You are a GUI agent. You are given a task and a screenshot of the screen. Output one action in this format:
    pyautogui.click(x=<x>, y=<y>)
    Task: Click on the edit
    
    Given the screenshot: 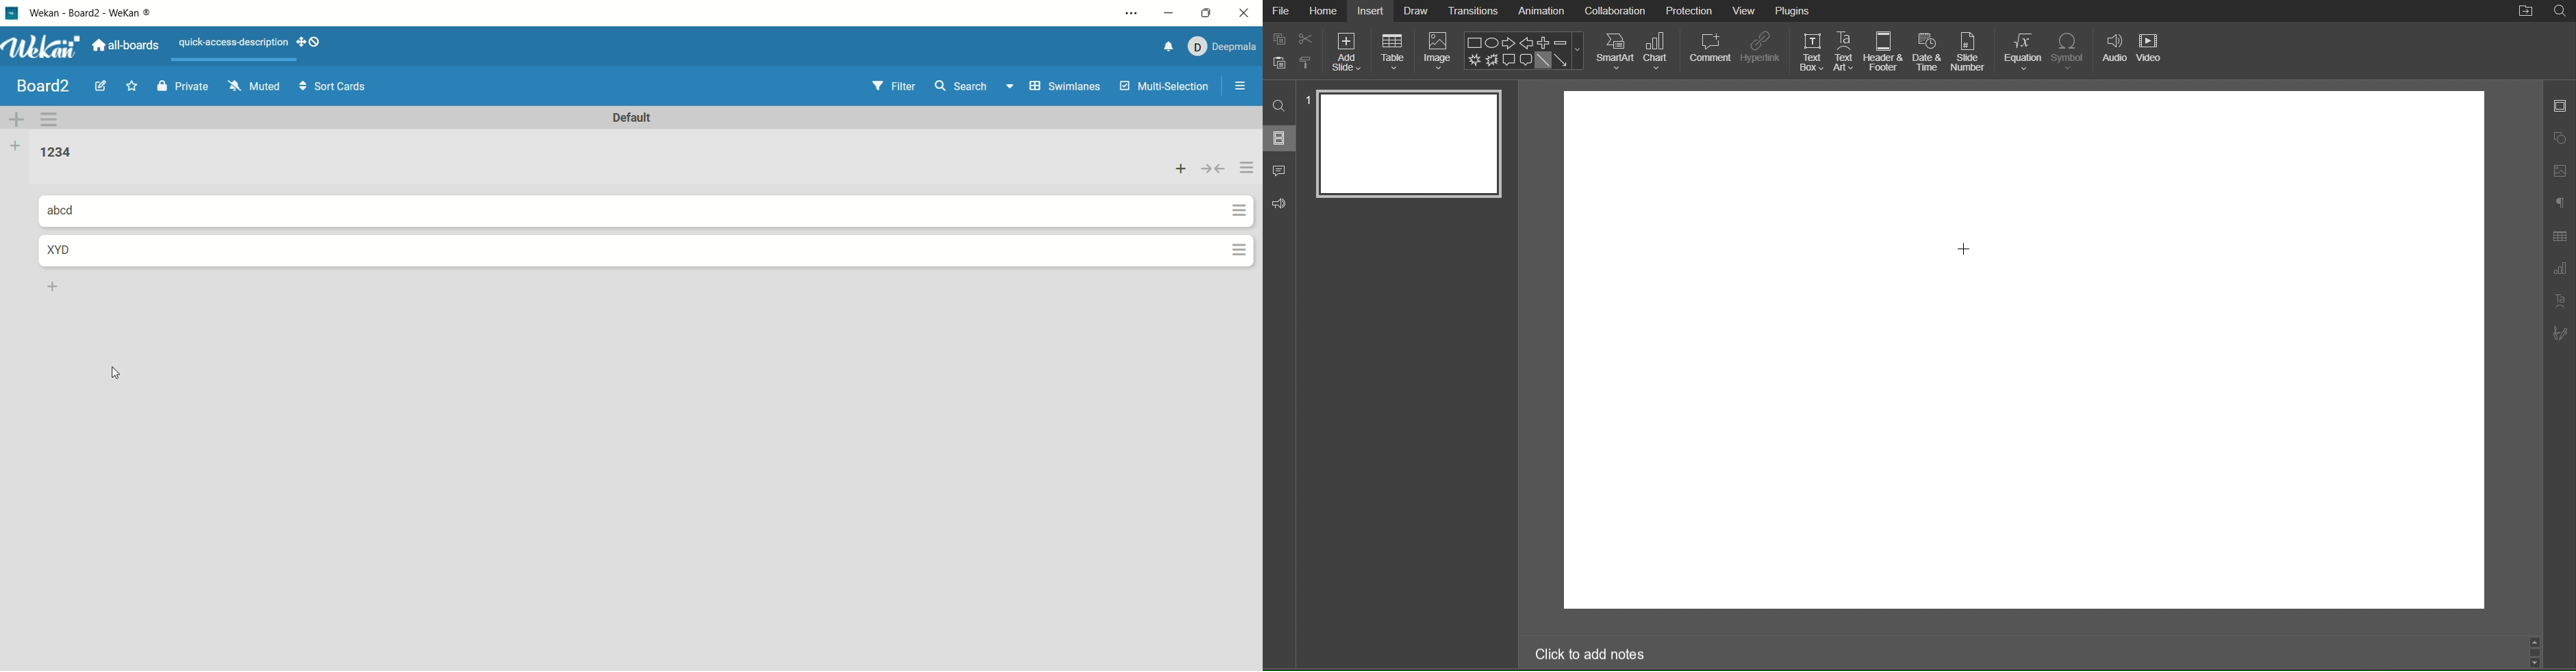 What is the action you would take?
    pyautogui.click(x=99, y=87)
    